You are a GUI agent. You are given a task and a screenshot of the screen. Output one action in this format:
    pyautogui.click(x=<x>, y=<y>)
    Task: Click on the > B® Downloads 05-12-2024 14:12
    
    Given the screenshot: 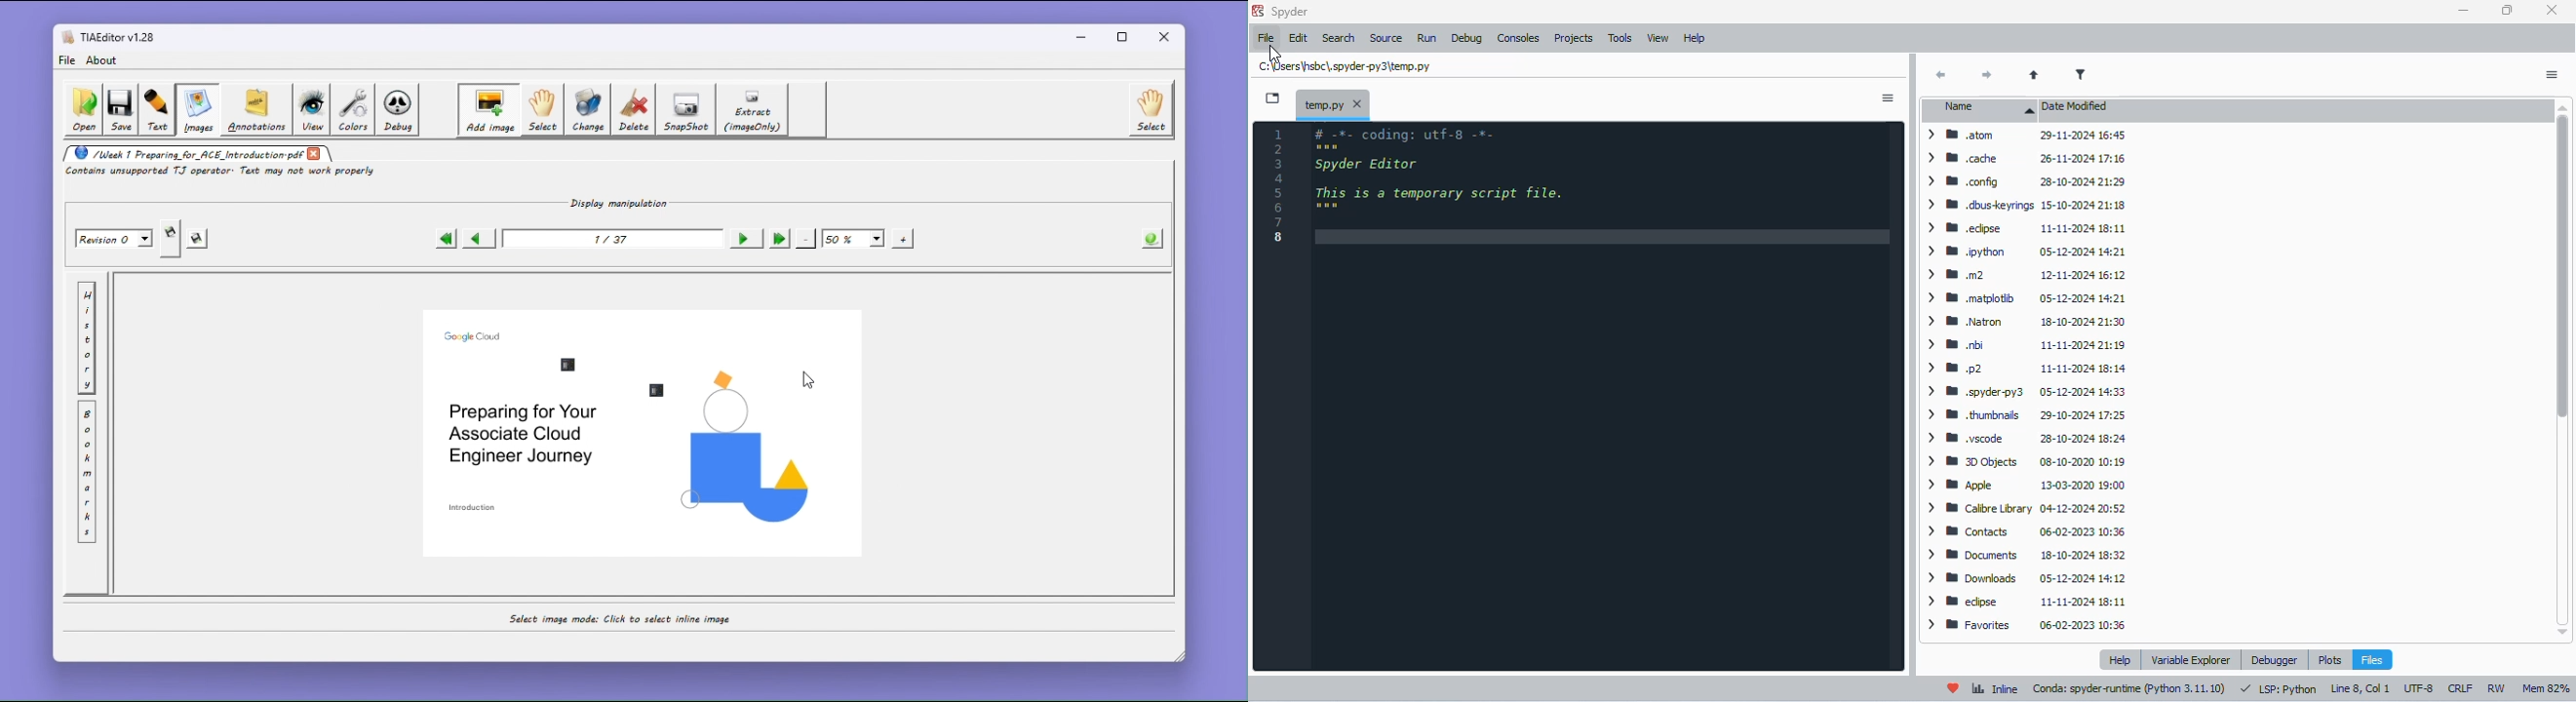 What is the action you would take?
    pyautogui.click(x=2024, y=579)
    